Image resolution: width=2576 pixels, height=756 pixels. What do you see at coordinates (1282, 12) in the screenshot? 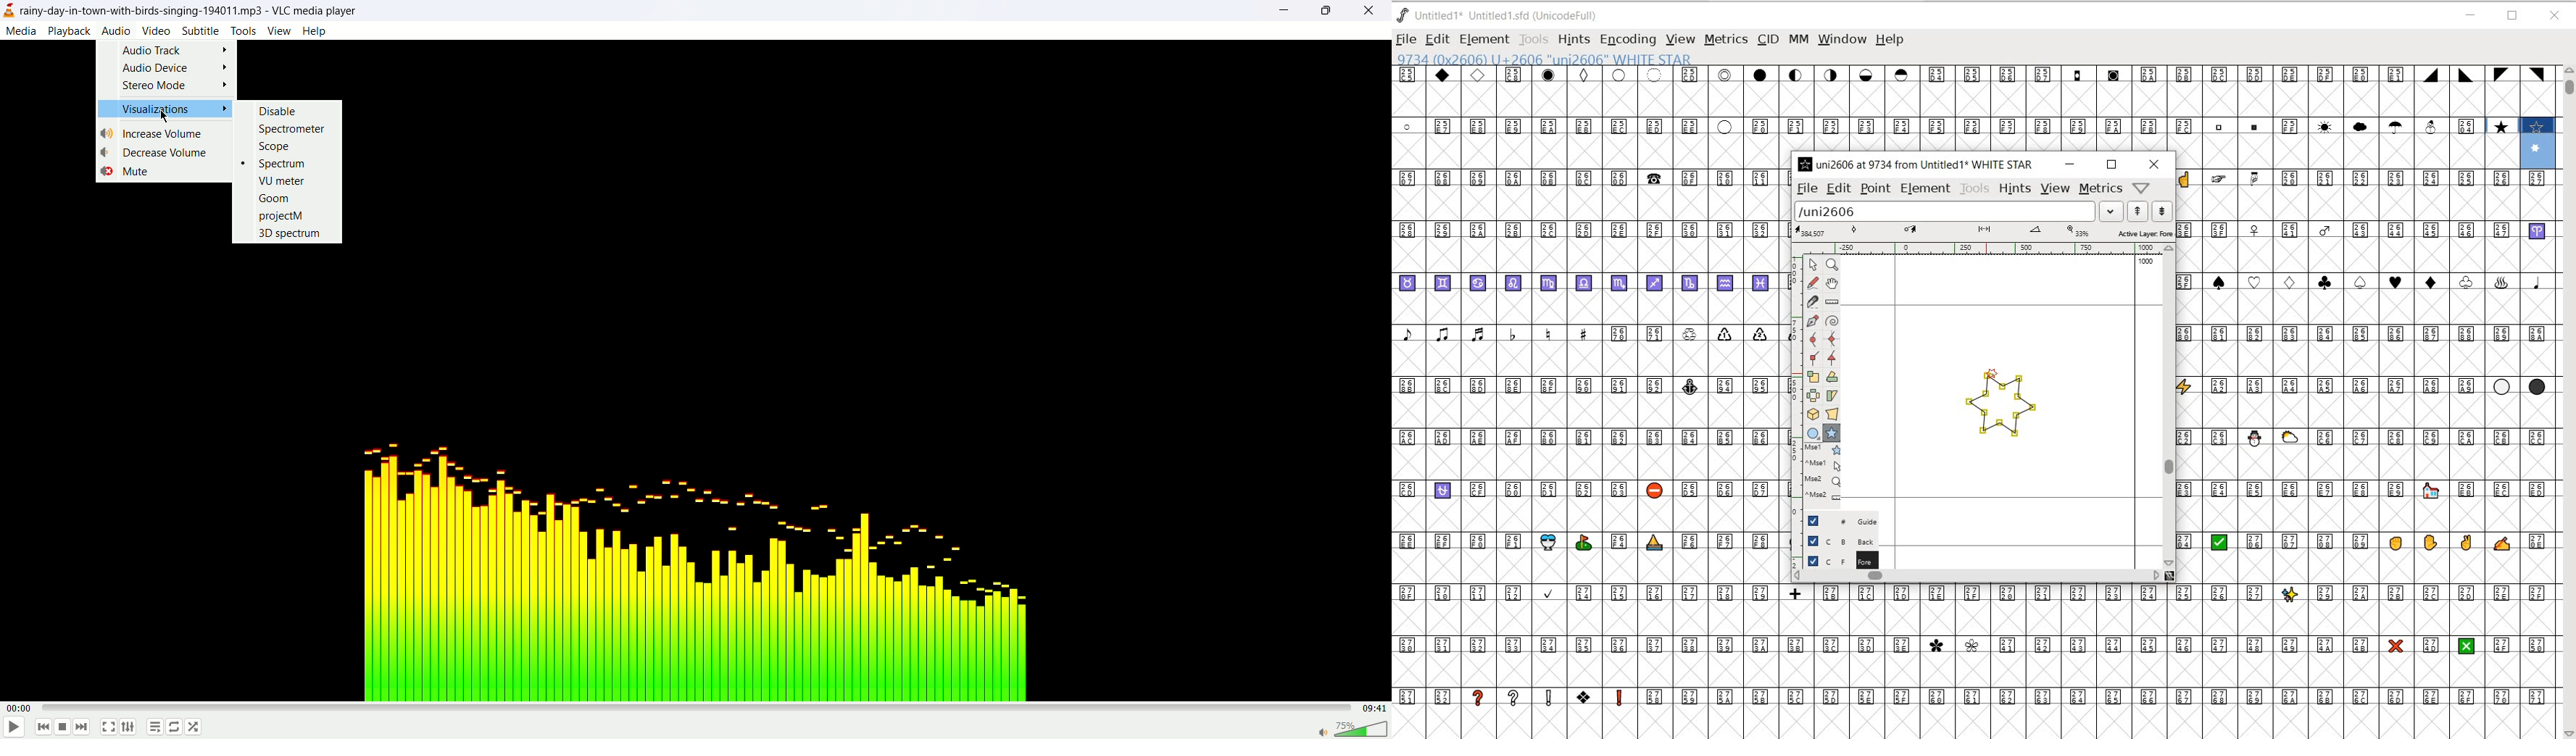
I see `minimize` at bounding box center [1282, 12].